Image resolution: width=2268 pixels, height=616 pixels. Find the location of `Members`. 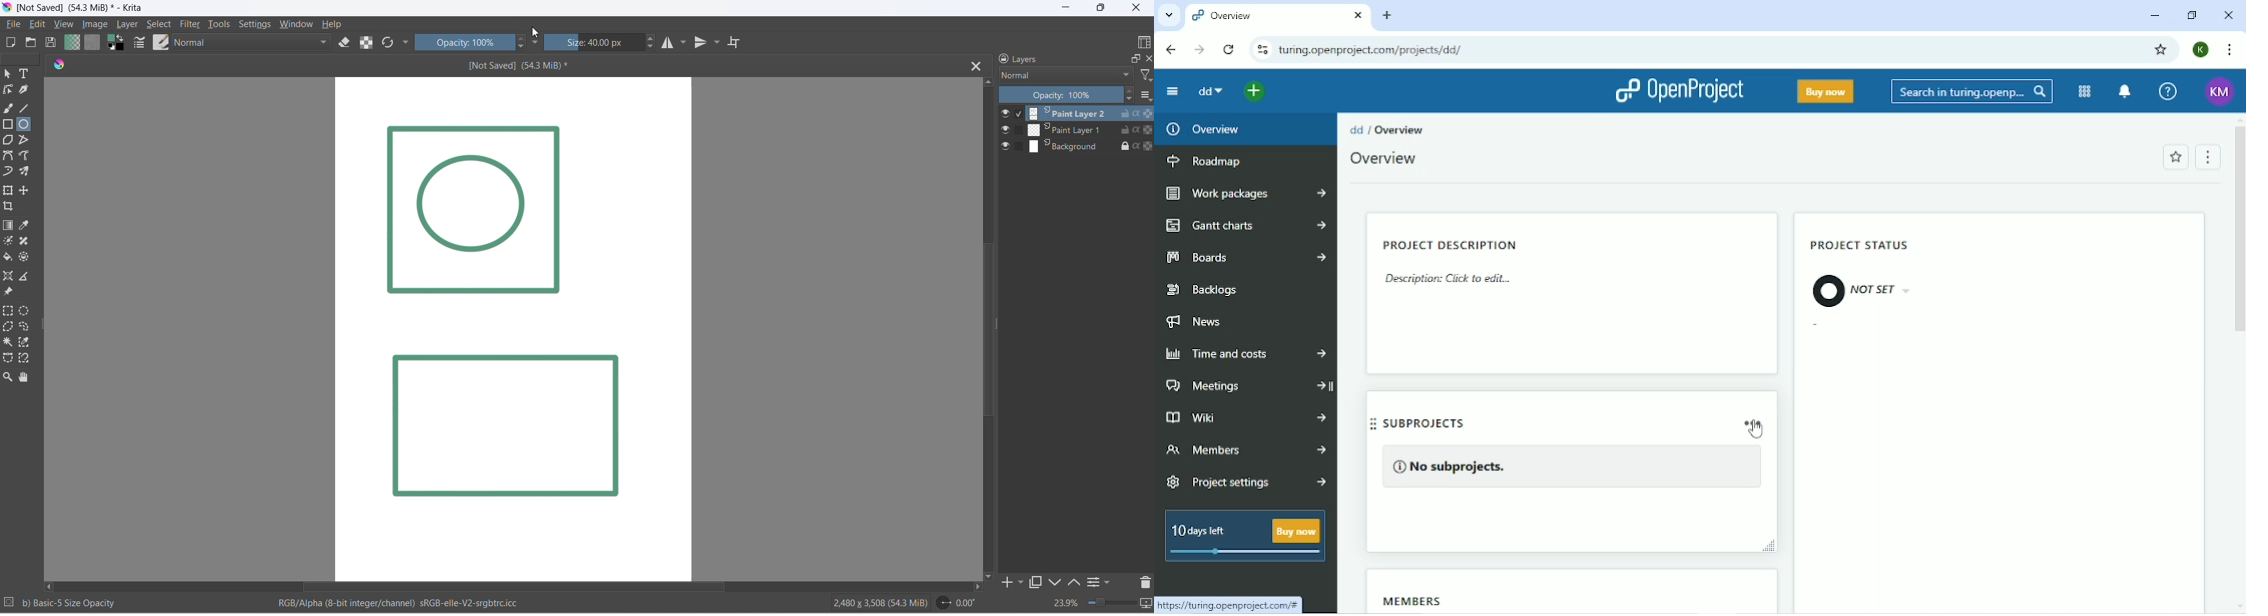

Members is located at coordinates (1246, 451).